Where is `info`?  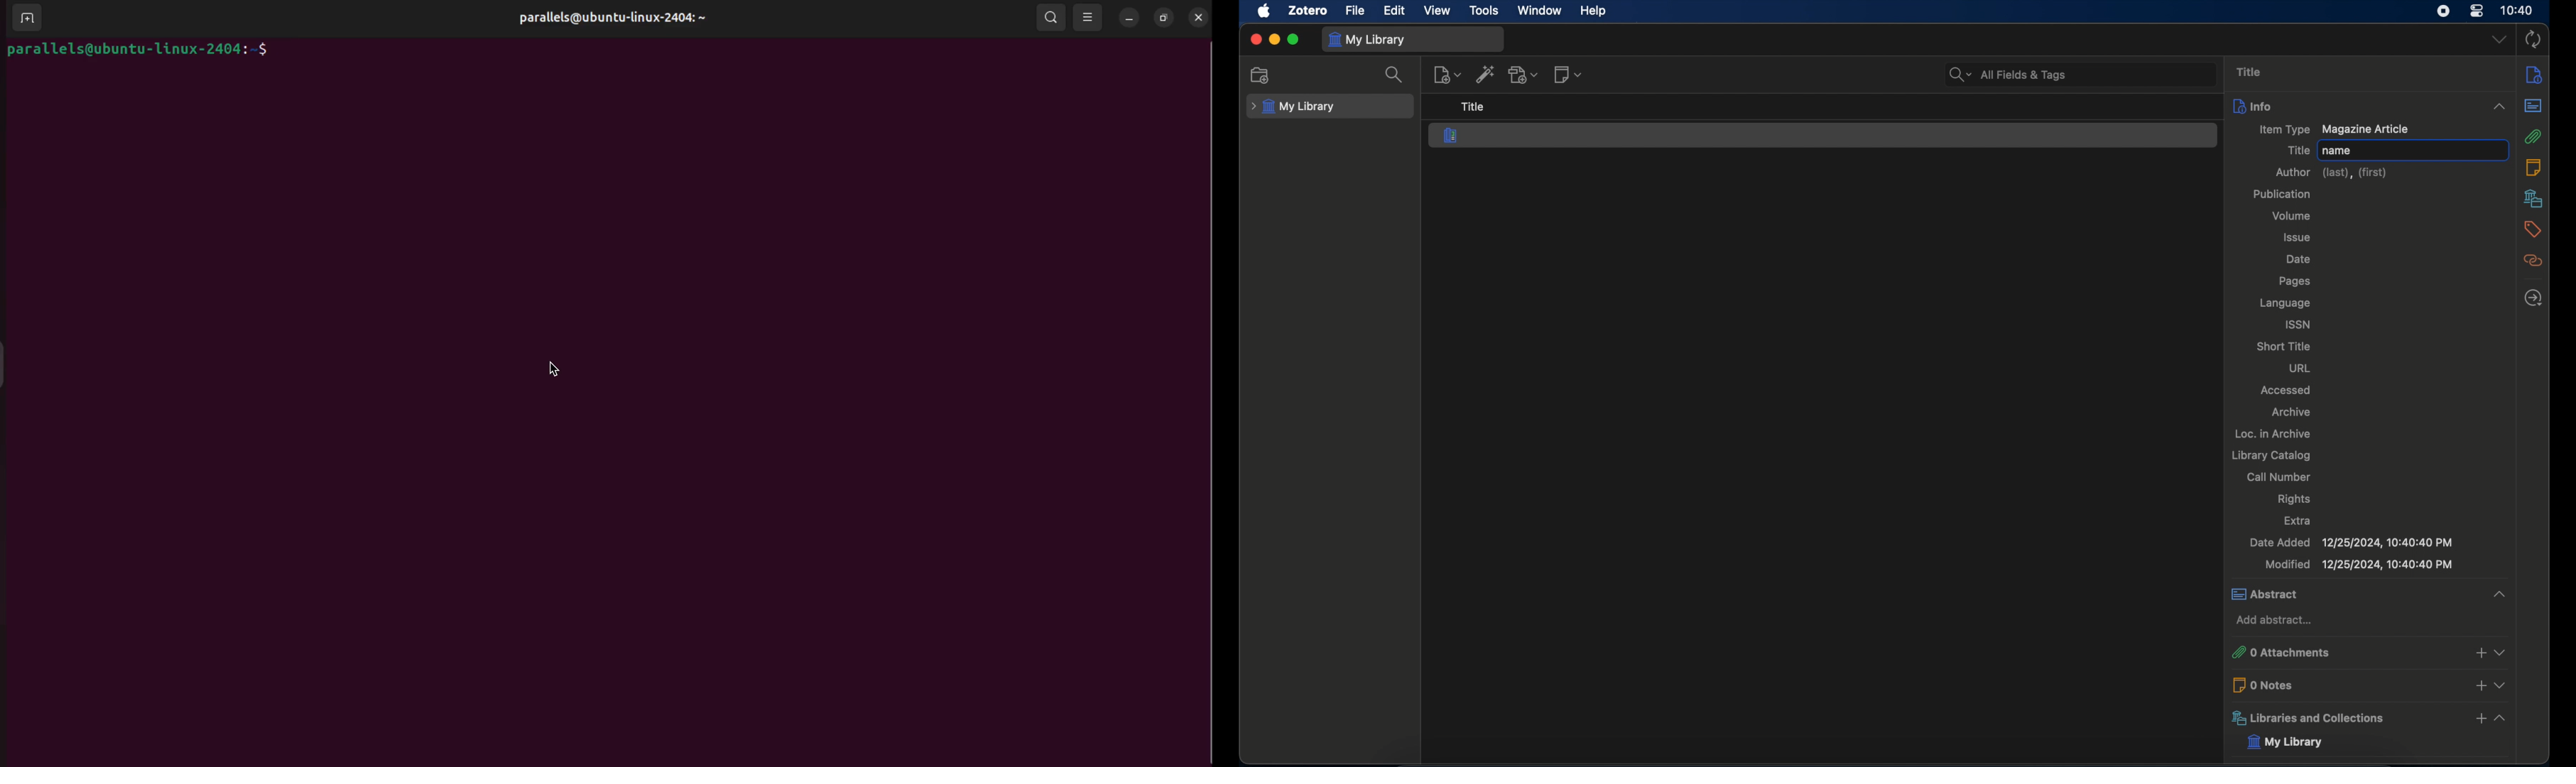
info is located at coordinates (2369, 105).